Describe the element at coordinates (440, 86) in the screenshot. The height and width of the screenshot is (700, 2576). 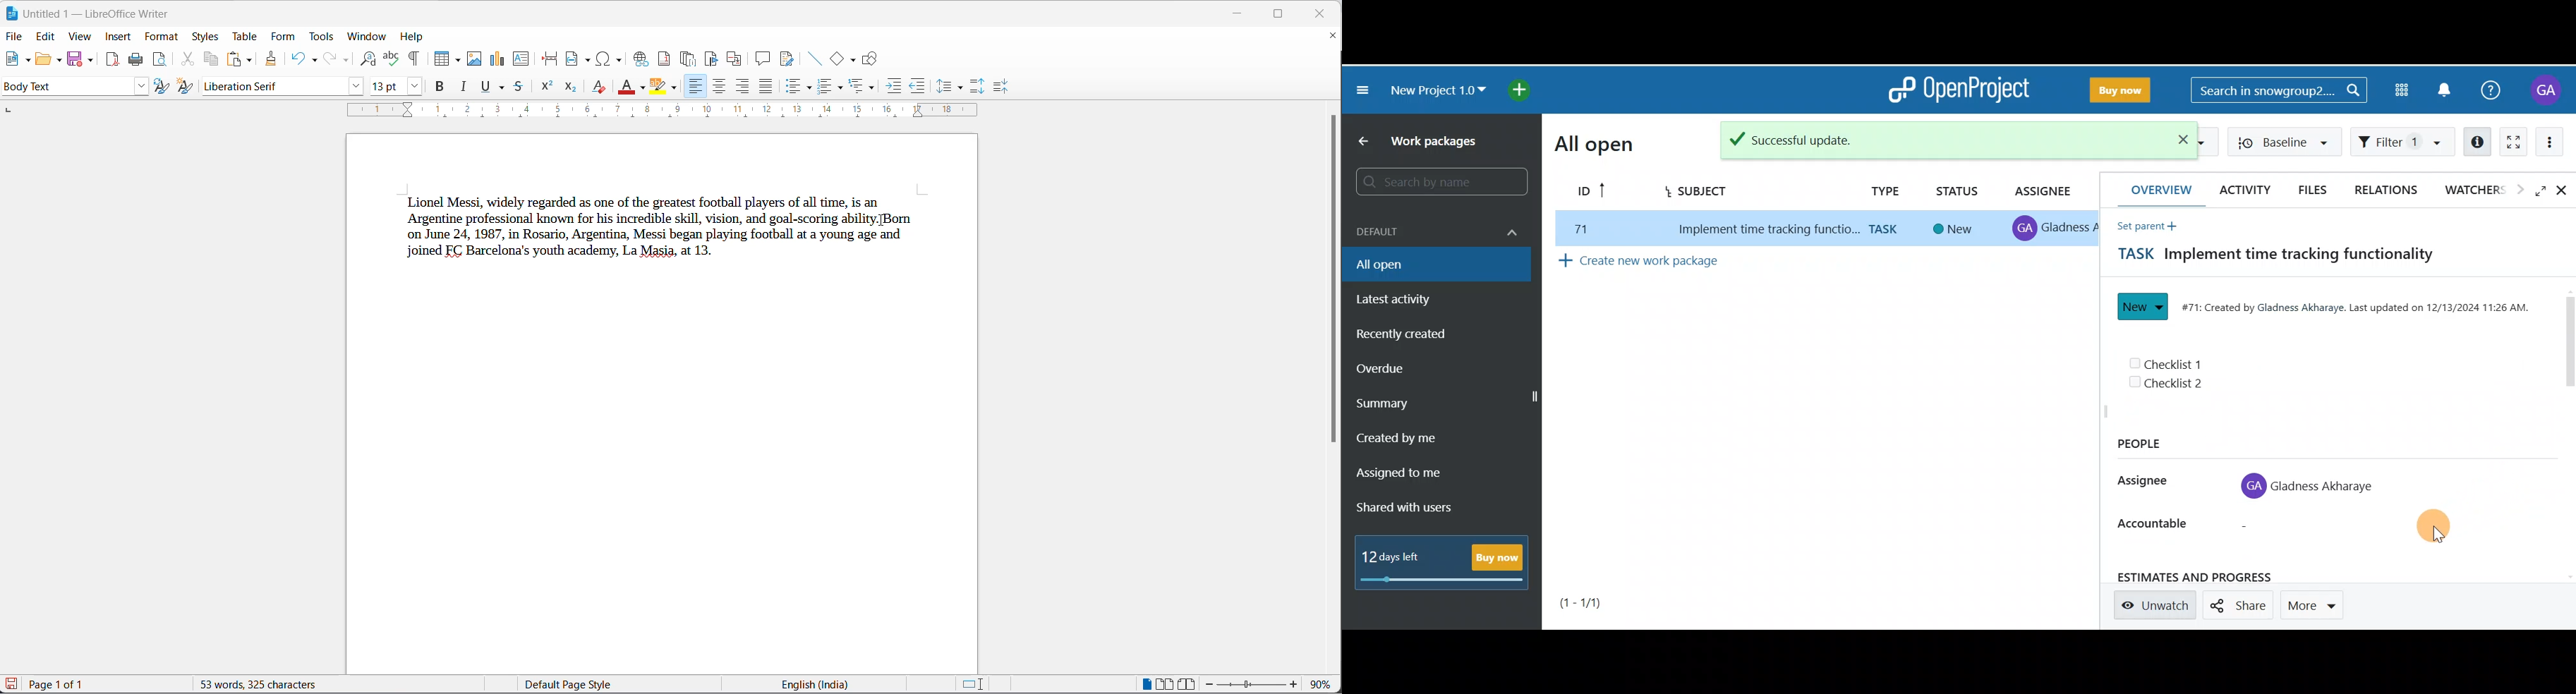
I see `bold` at that location.